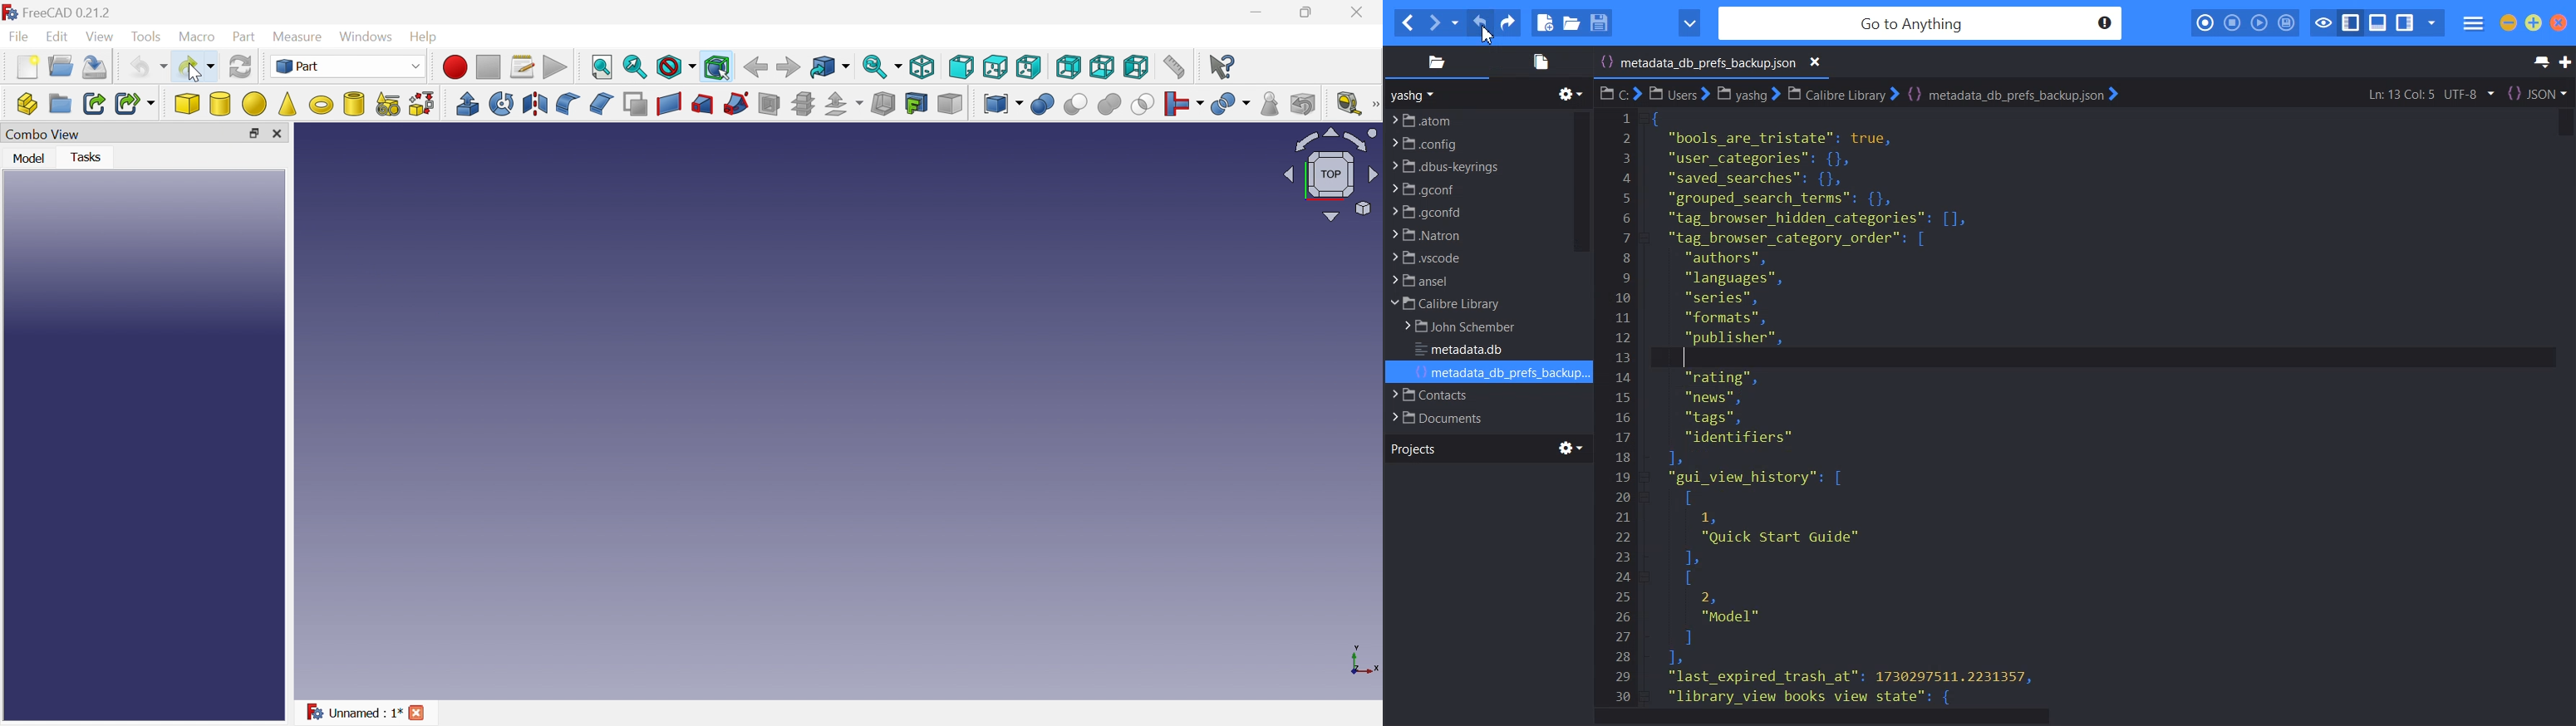 Image resolution: width=2576 pixels, height=728 pixels. What do you see at coordinates (1375, 107) in the screenshot?
I see `Measure` at bounding box center [1375, 107].